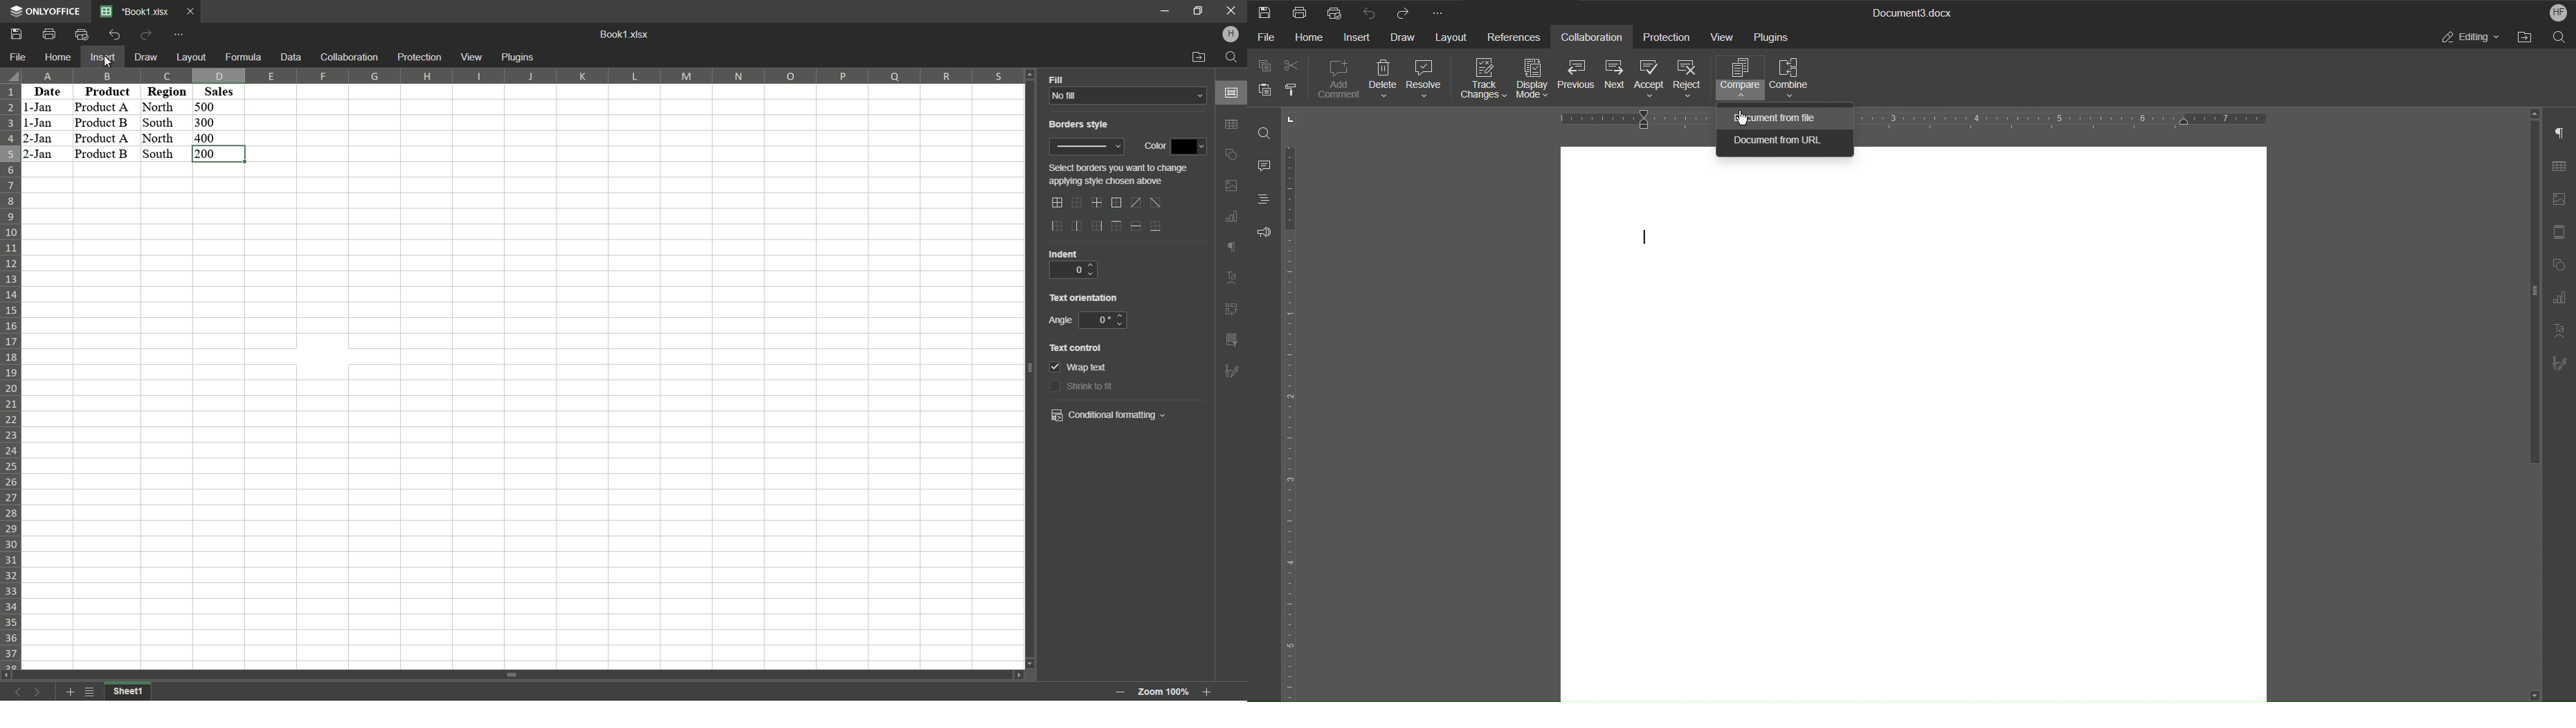  What do you see at coordinates (1159, 203) in the screenshot?
I see `diagonal down border` at bounding box center [1159, 203].